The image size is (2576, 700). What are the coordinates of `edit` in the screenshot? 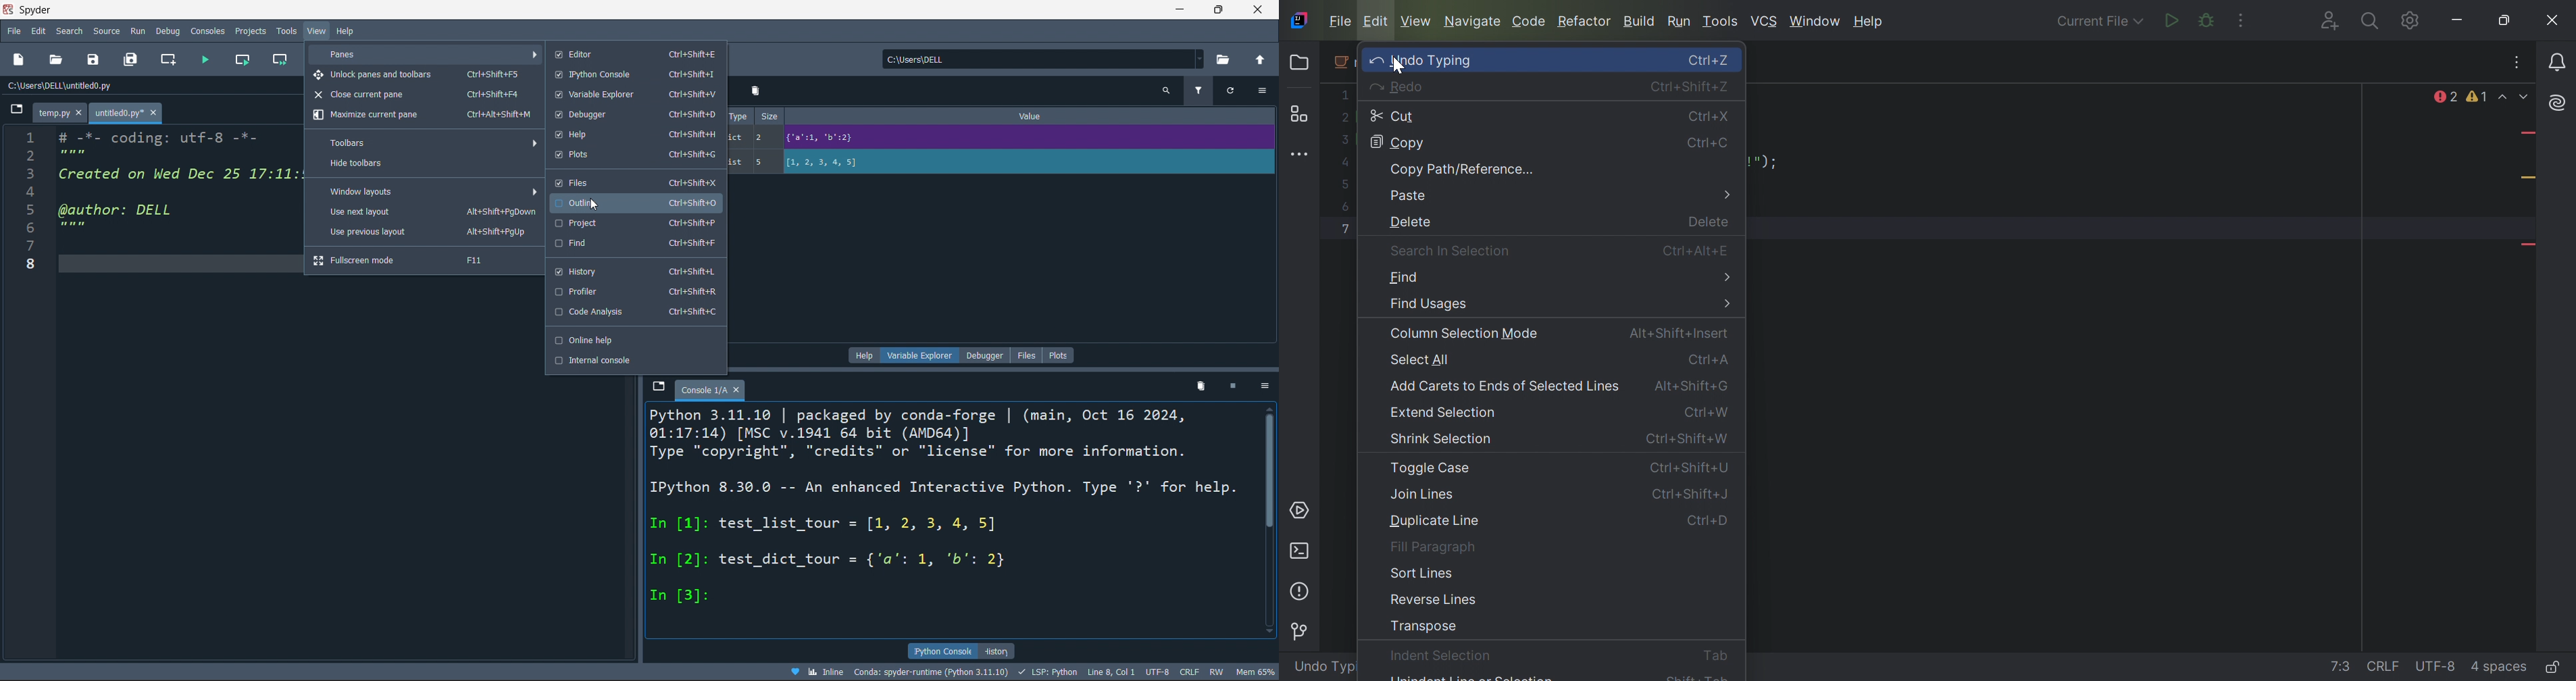 It's located at (37, 30).